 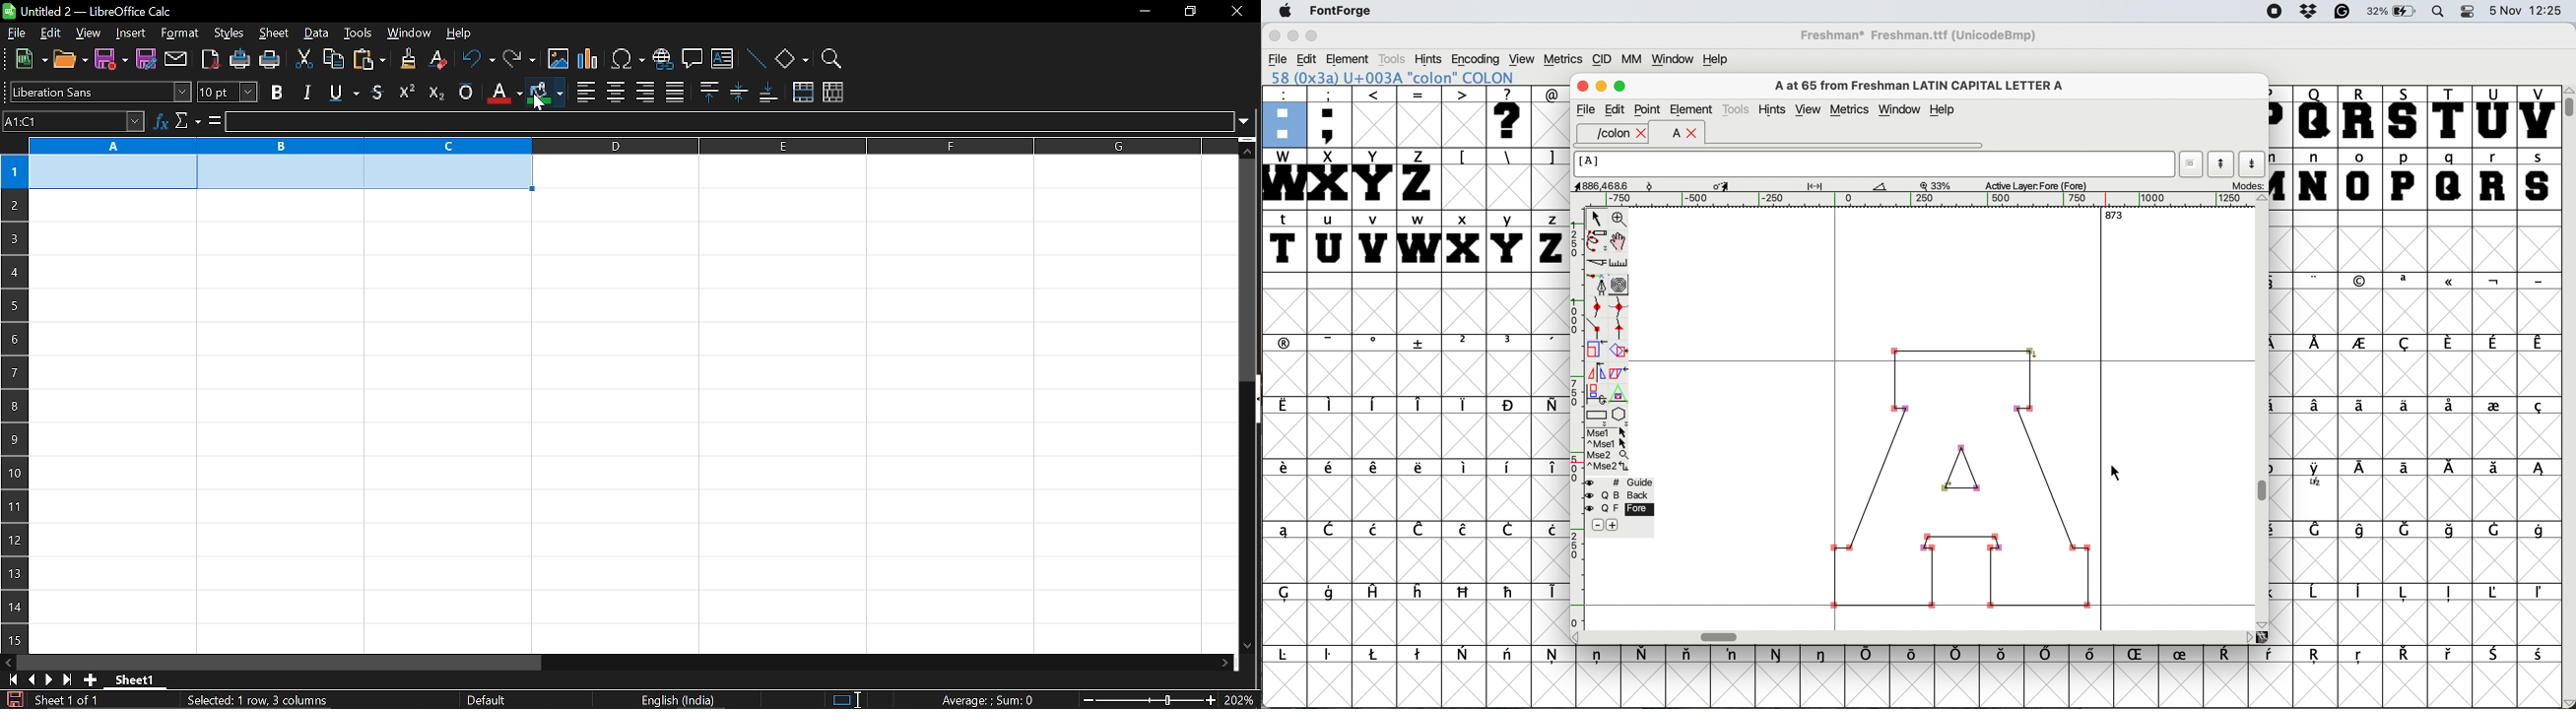 What do you see at coordinates (1593, 306) in the screenshot?
I see `add a curve point` at bounding box center [1593, 306].